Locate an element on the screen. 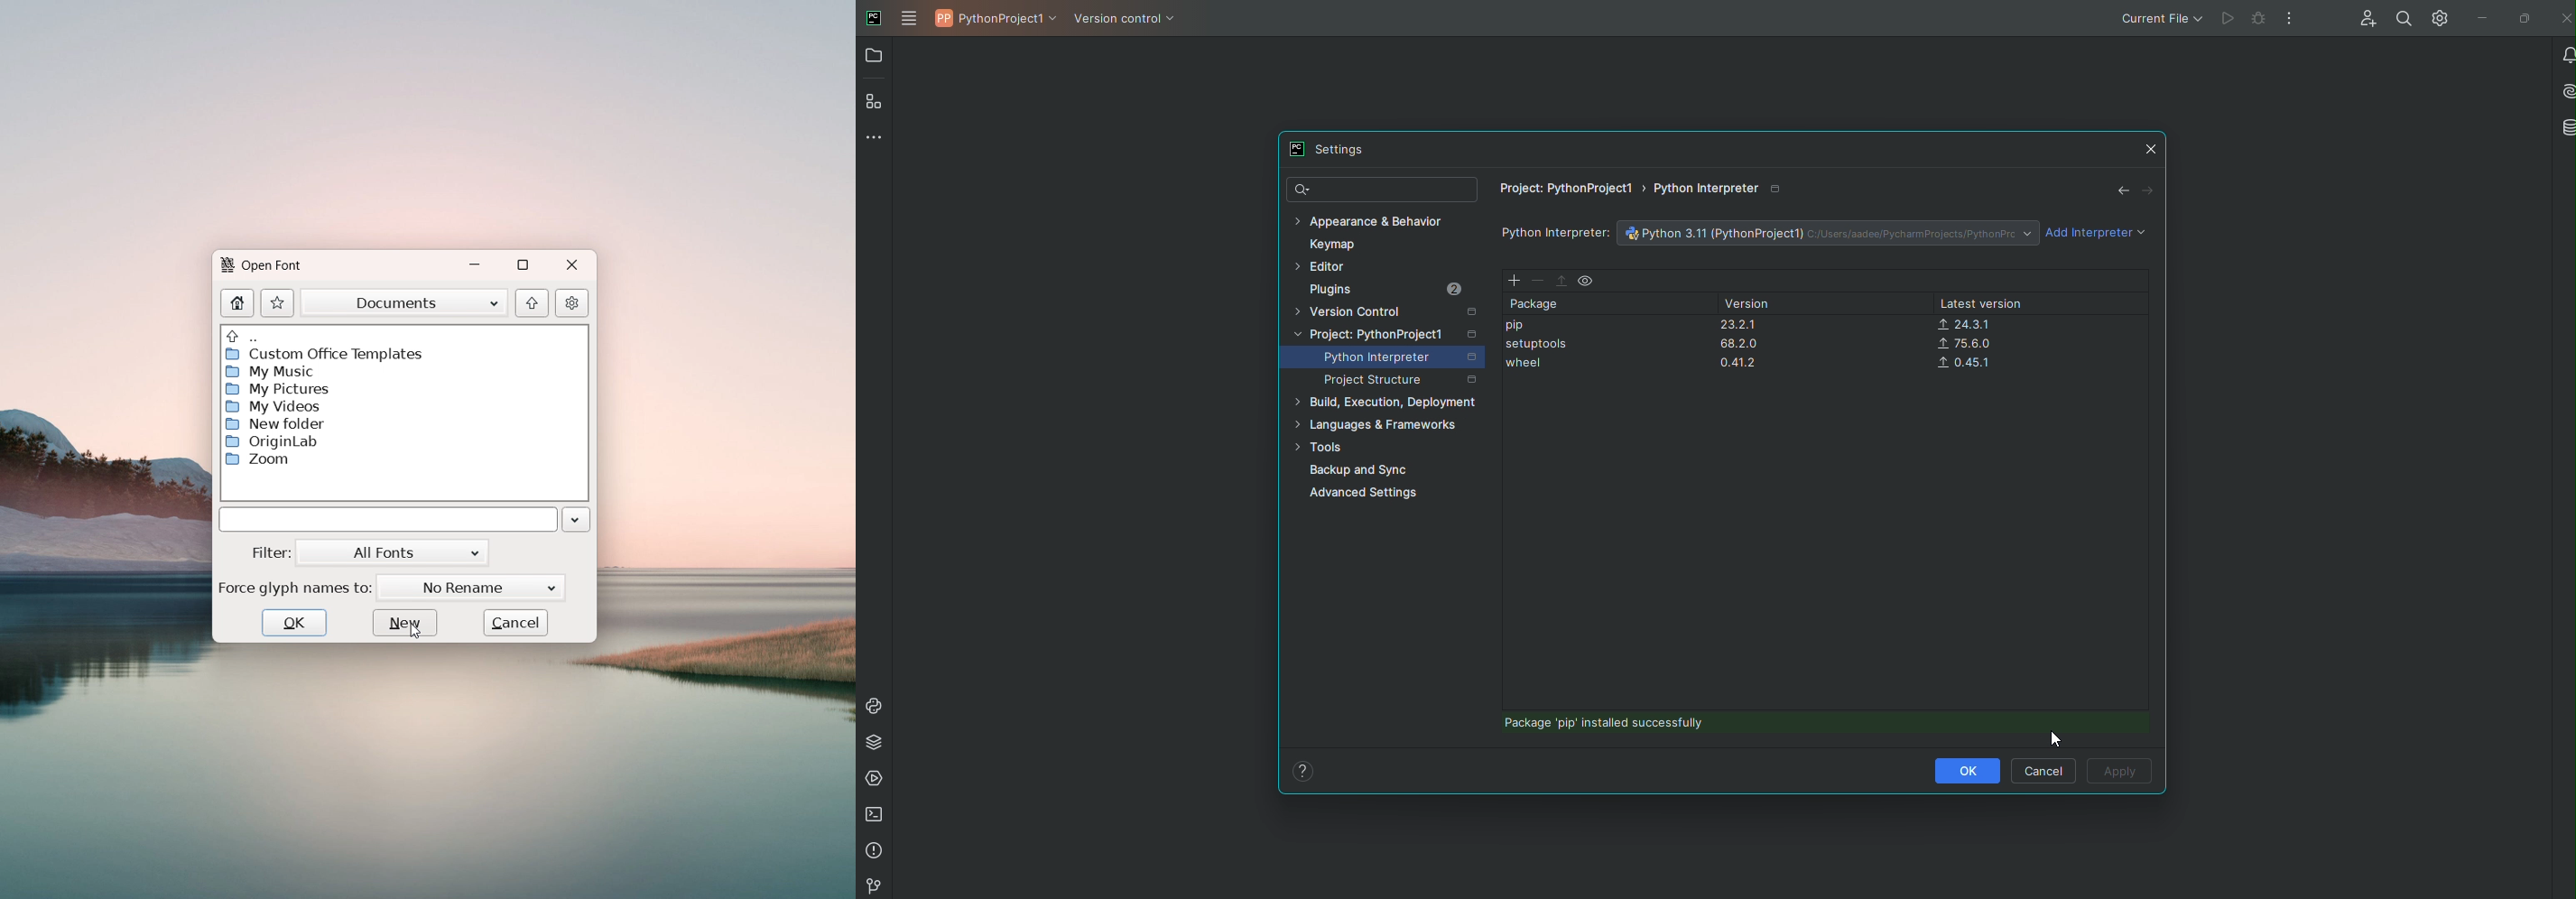  View is located at coordinates (1588, 281).